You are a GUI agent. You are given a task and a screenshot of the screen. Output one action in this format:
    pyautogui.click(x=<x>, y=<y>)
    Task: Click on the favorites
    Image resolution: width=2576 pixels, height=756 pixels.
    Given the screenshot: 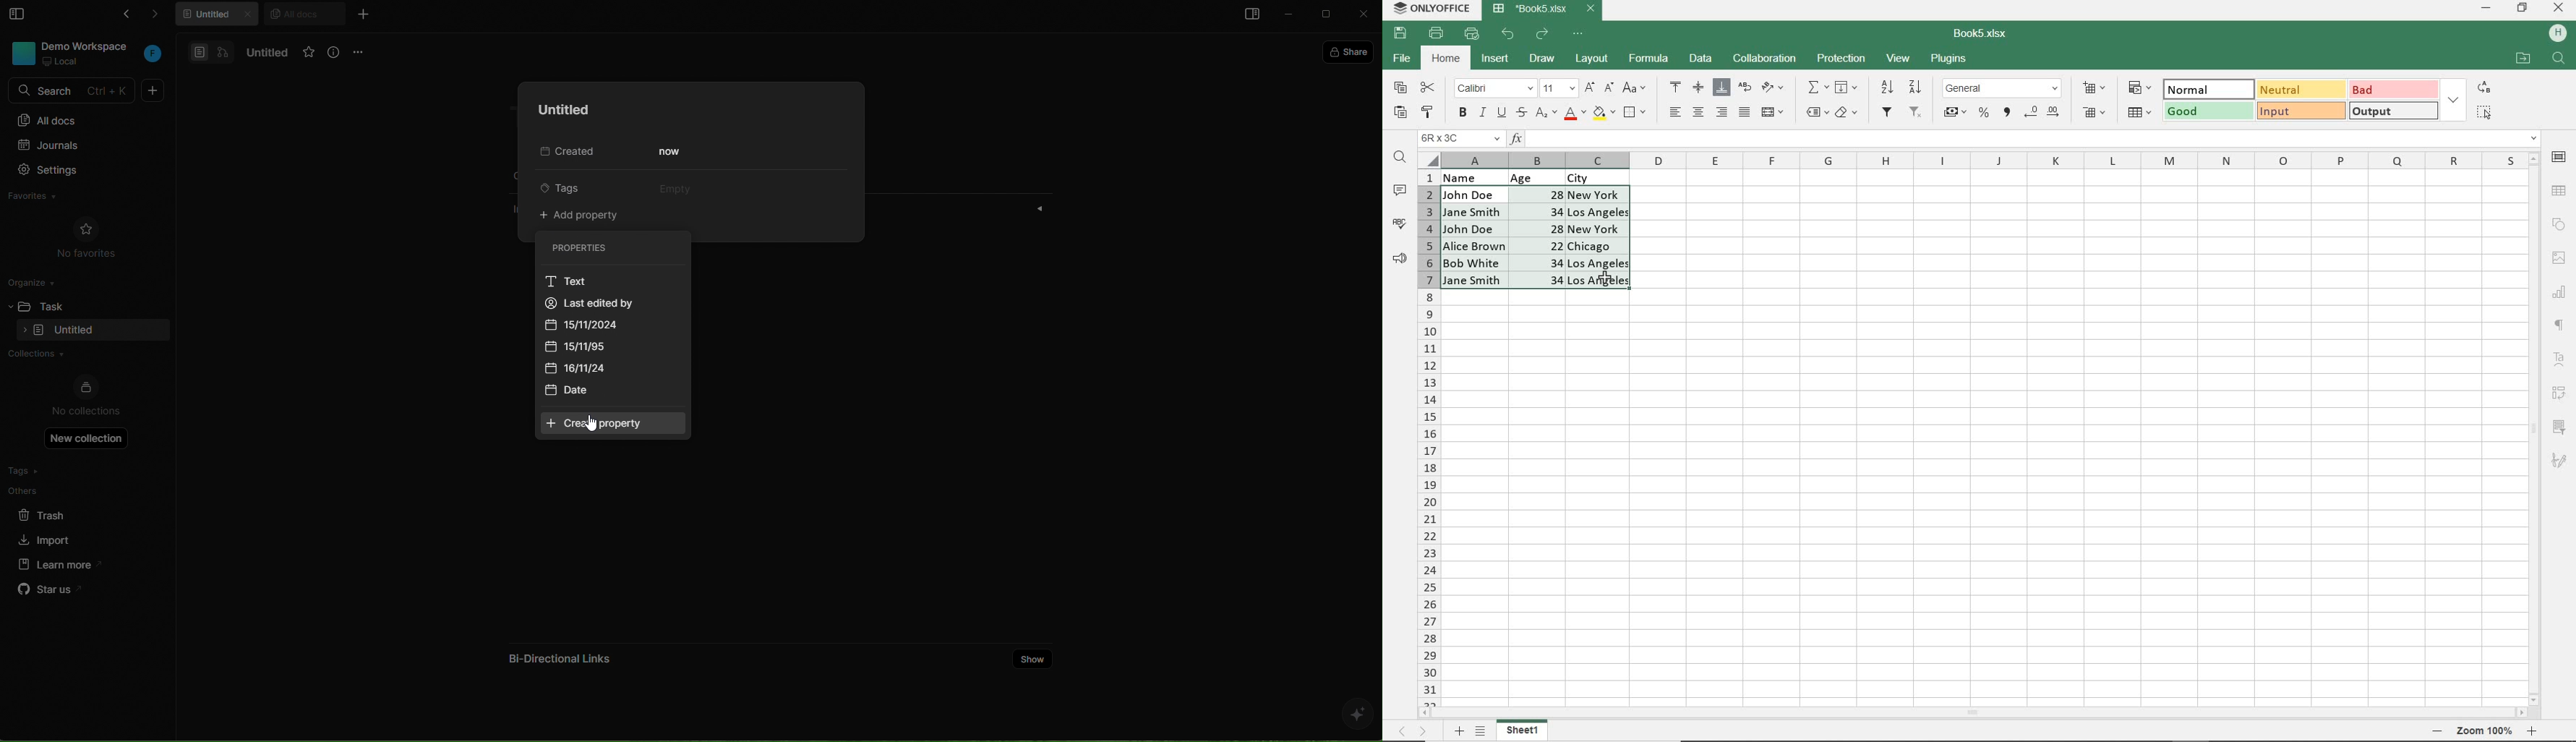 What is the action you would take?
    pyautogui.click(x=47, y=198)
    